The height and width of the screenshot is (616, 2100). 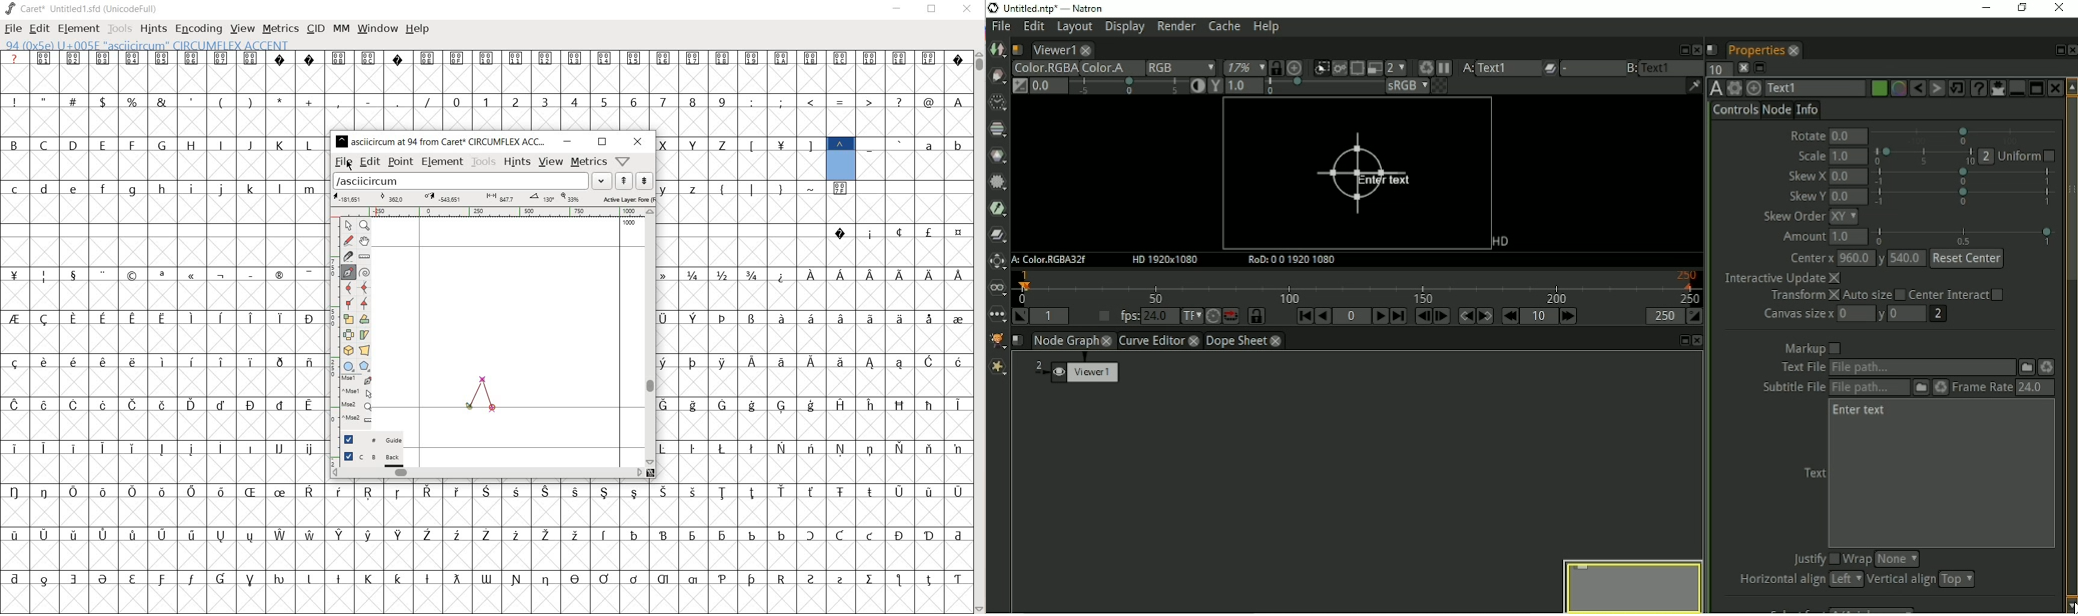 I want to click on rotate the selection in 3D and project back to plane, so click(x=347, y=350).